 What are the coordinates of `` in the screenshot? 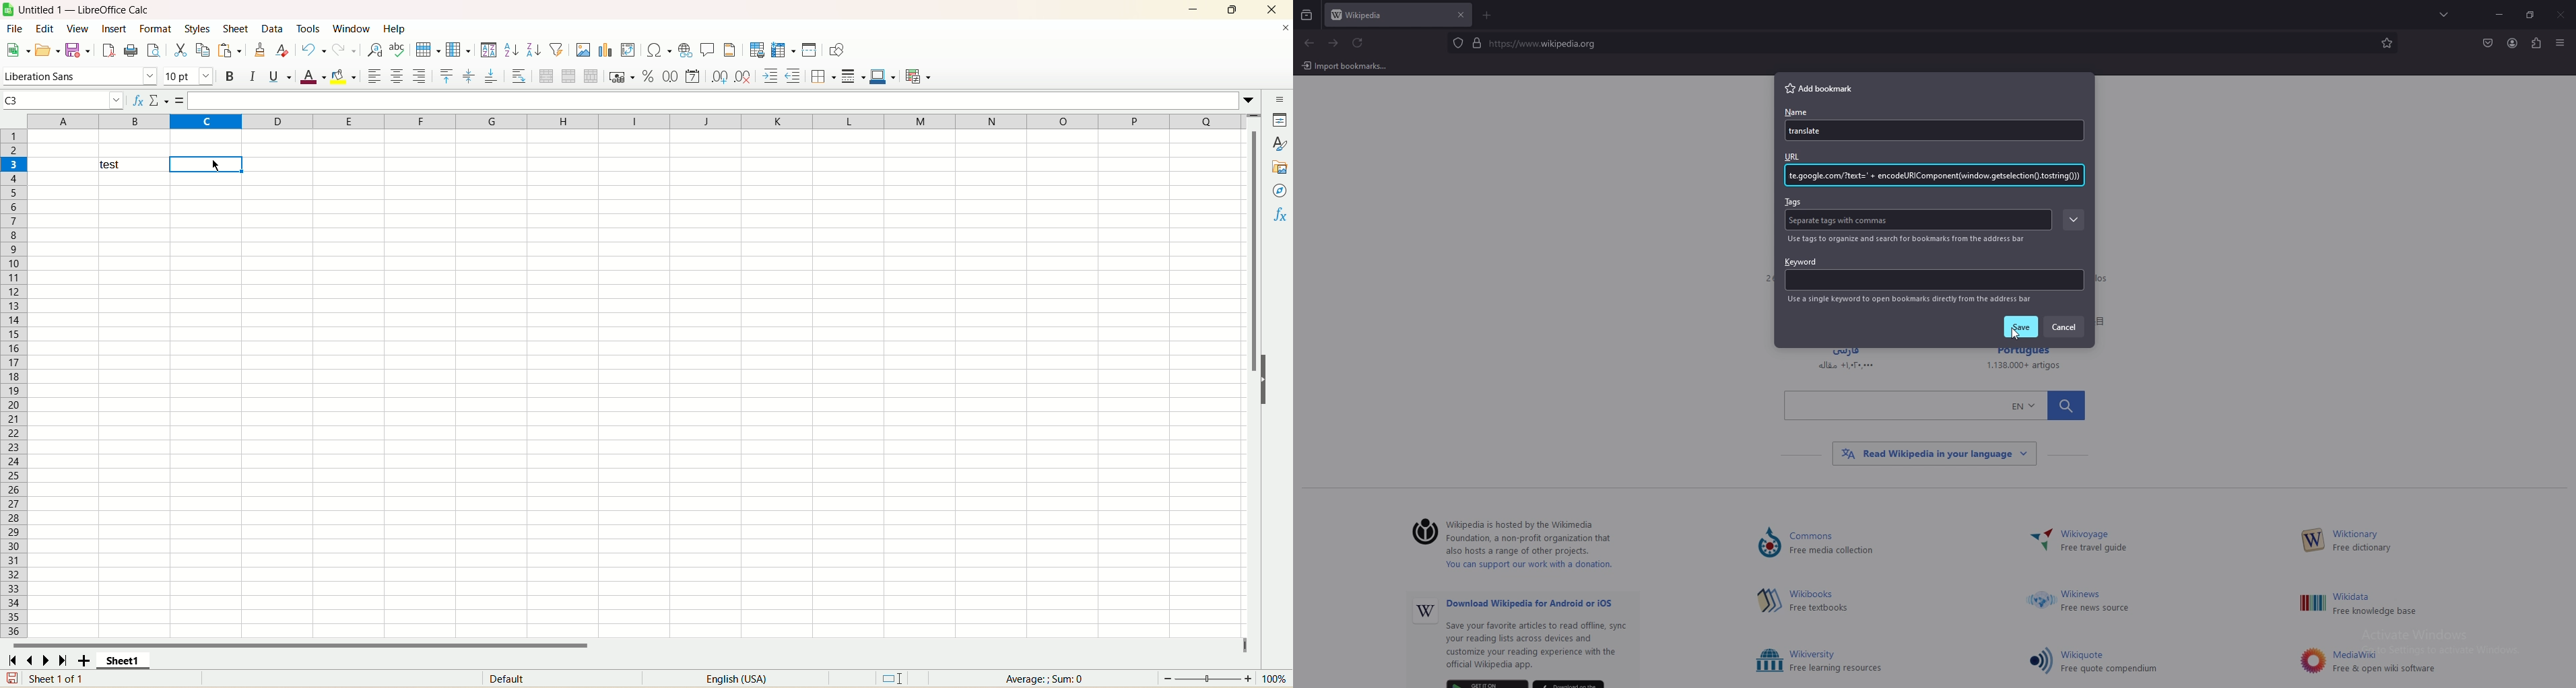 It's located at (2041, 602).